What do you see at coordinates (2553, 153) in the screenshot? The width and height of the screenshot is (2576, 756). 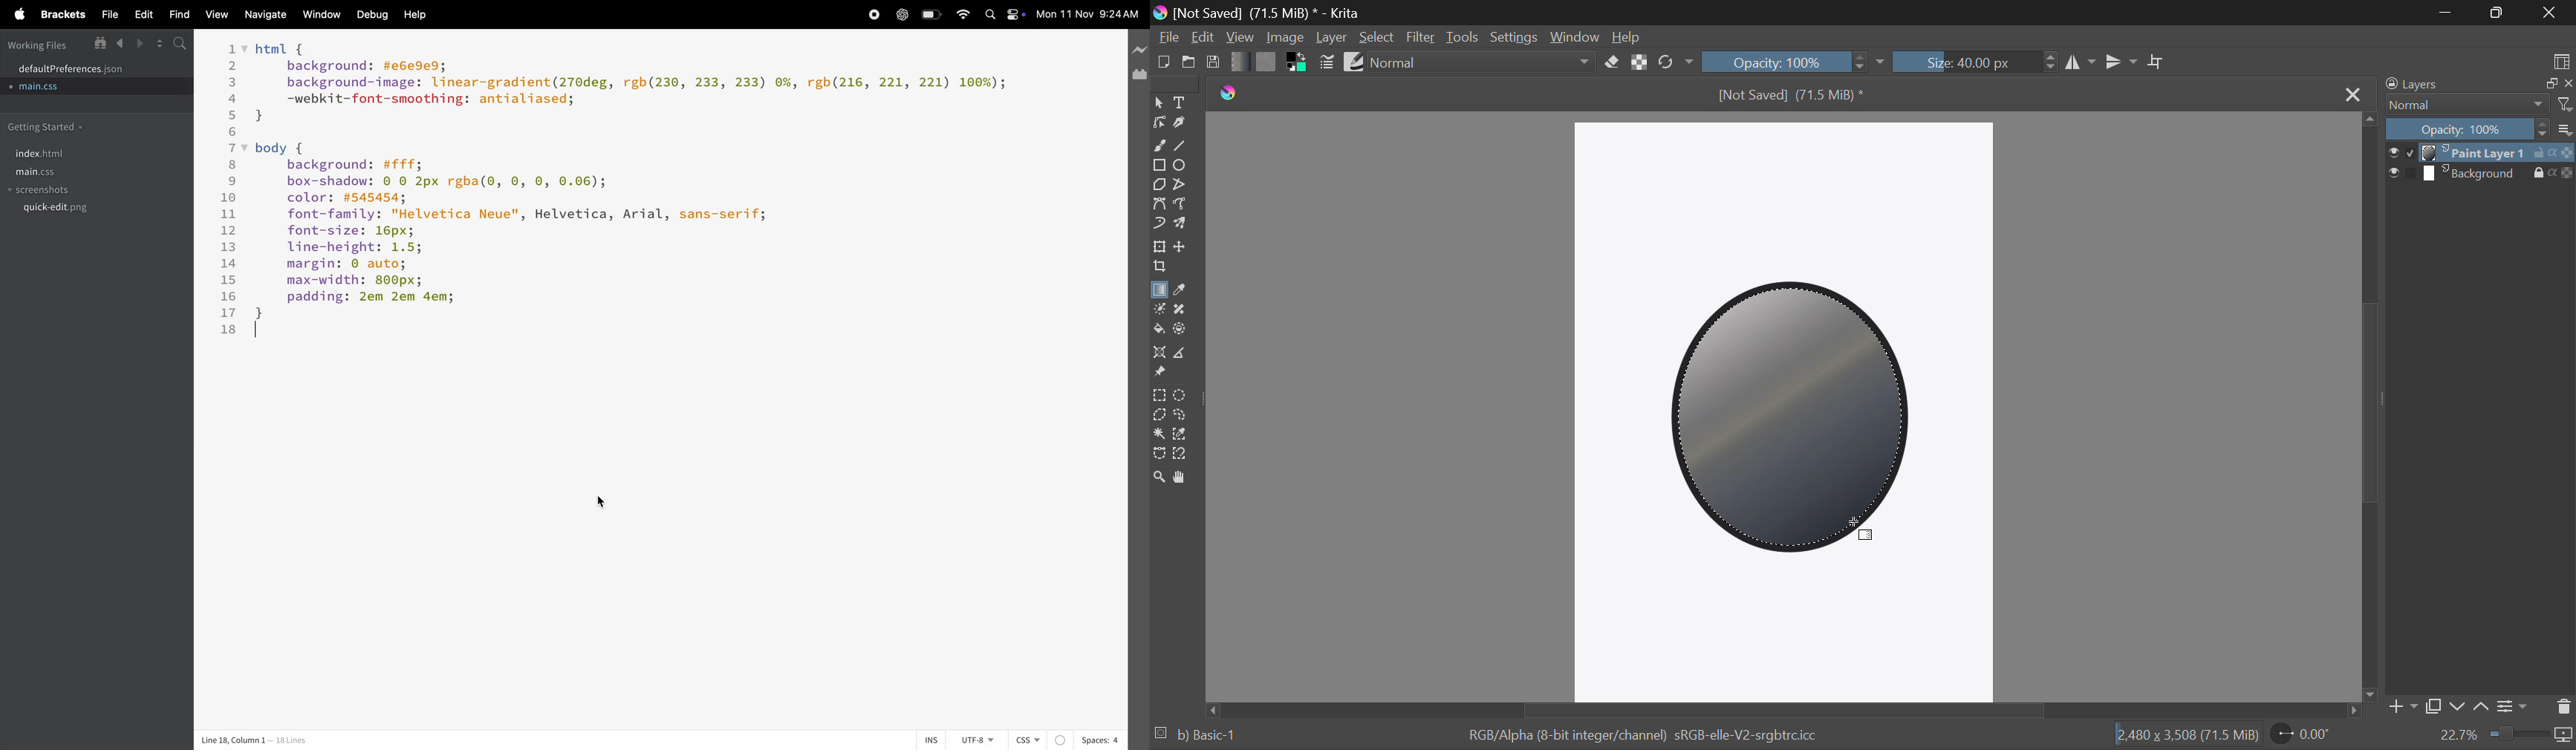 I see `actions` at bounding box center [2553, 153].